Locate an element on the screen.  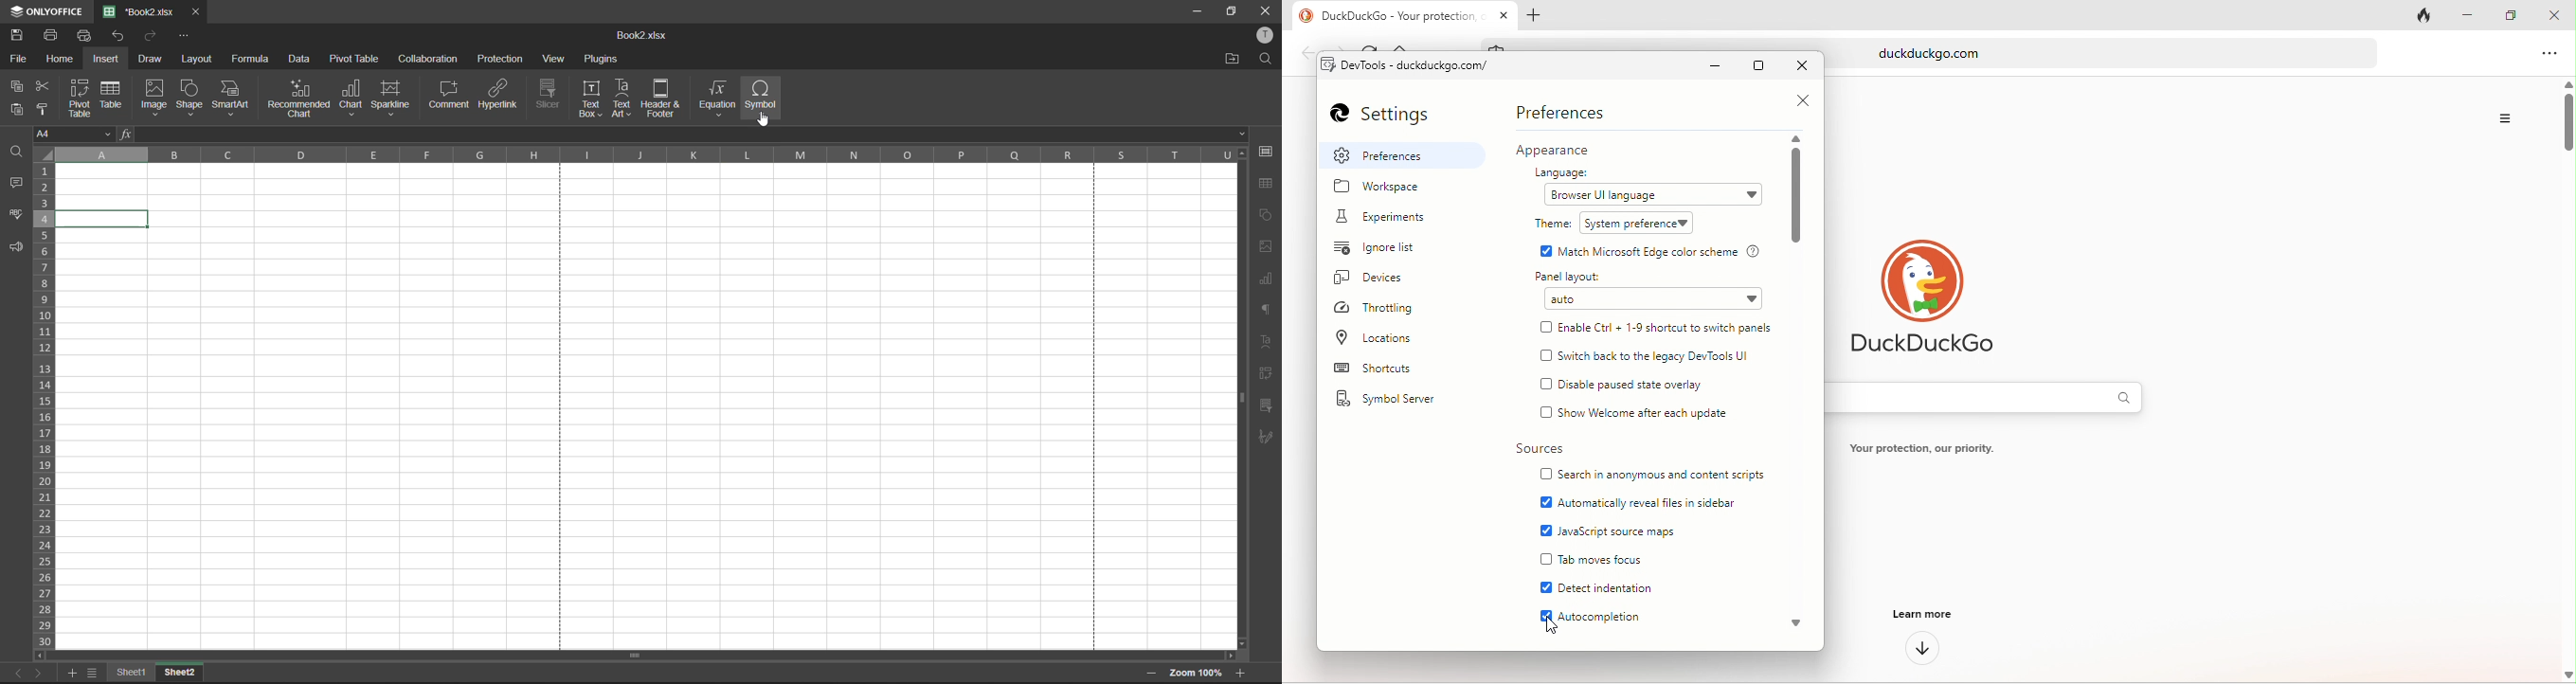
zoom in is located at coordinates (1242, 671).